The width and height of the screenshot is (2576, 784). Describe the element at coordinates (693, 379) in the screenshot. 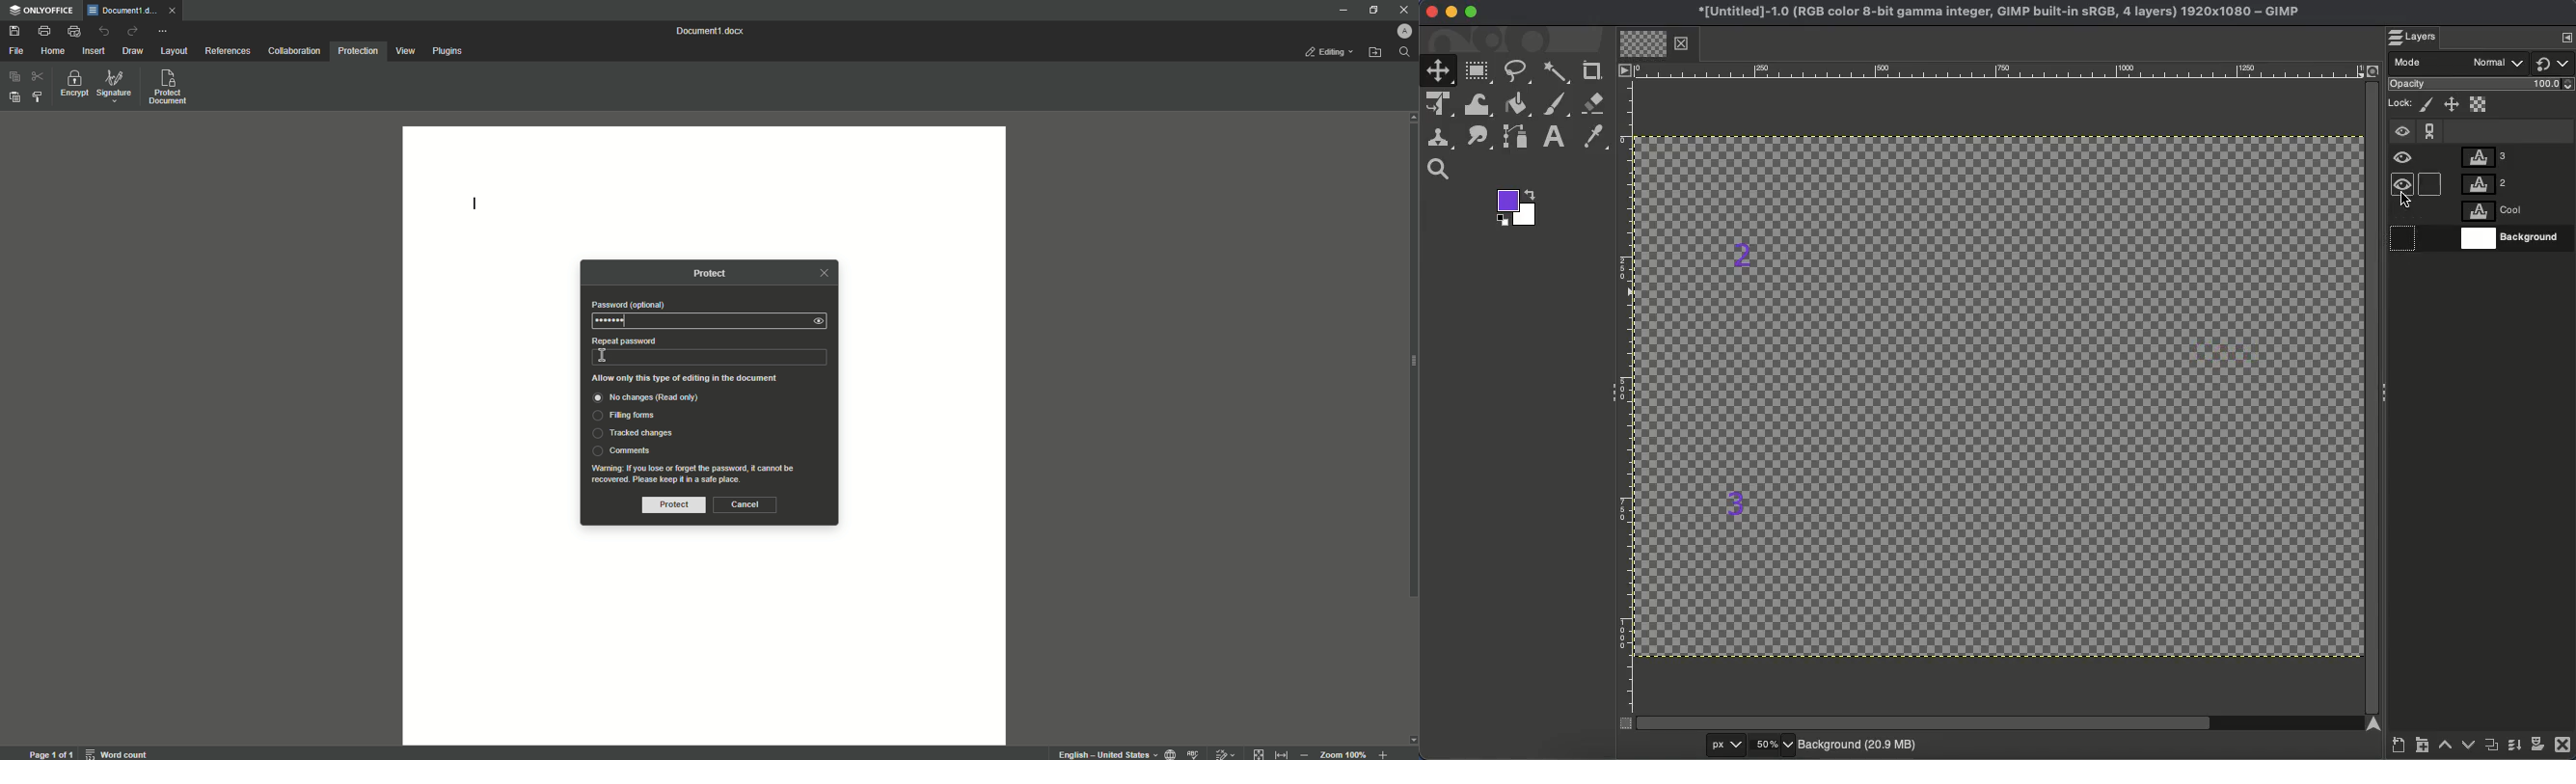

I see `Allow only this type of editing in the document` at that location.